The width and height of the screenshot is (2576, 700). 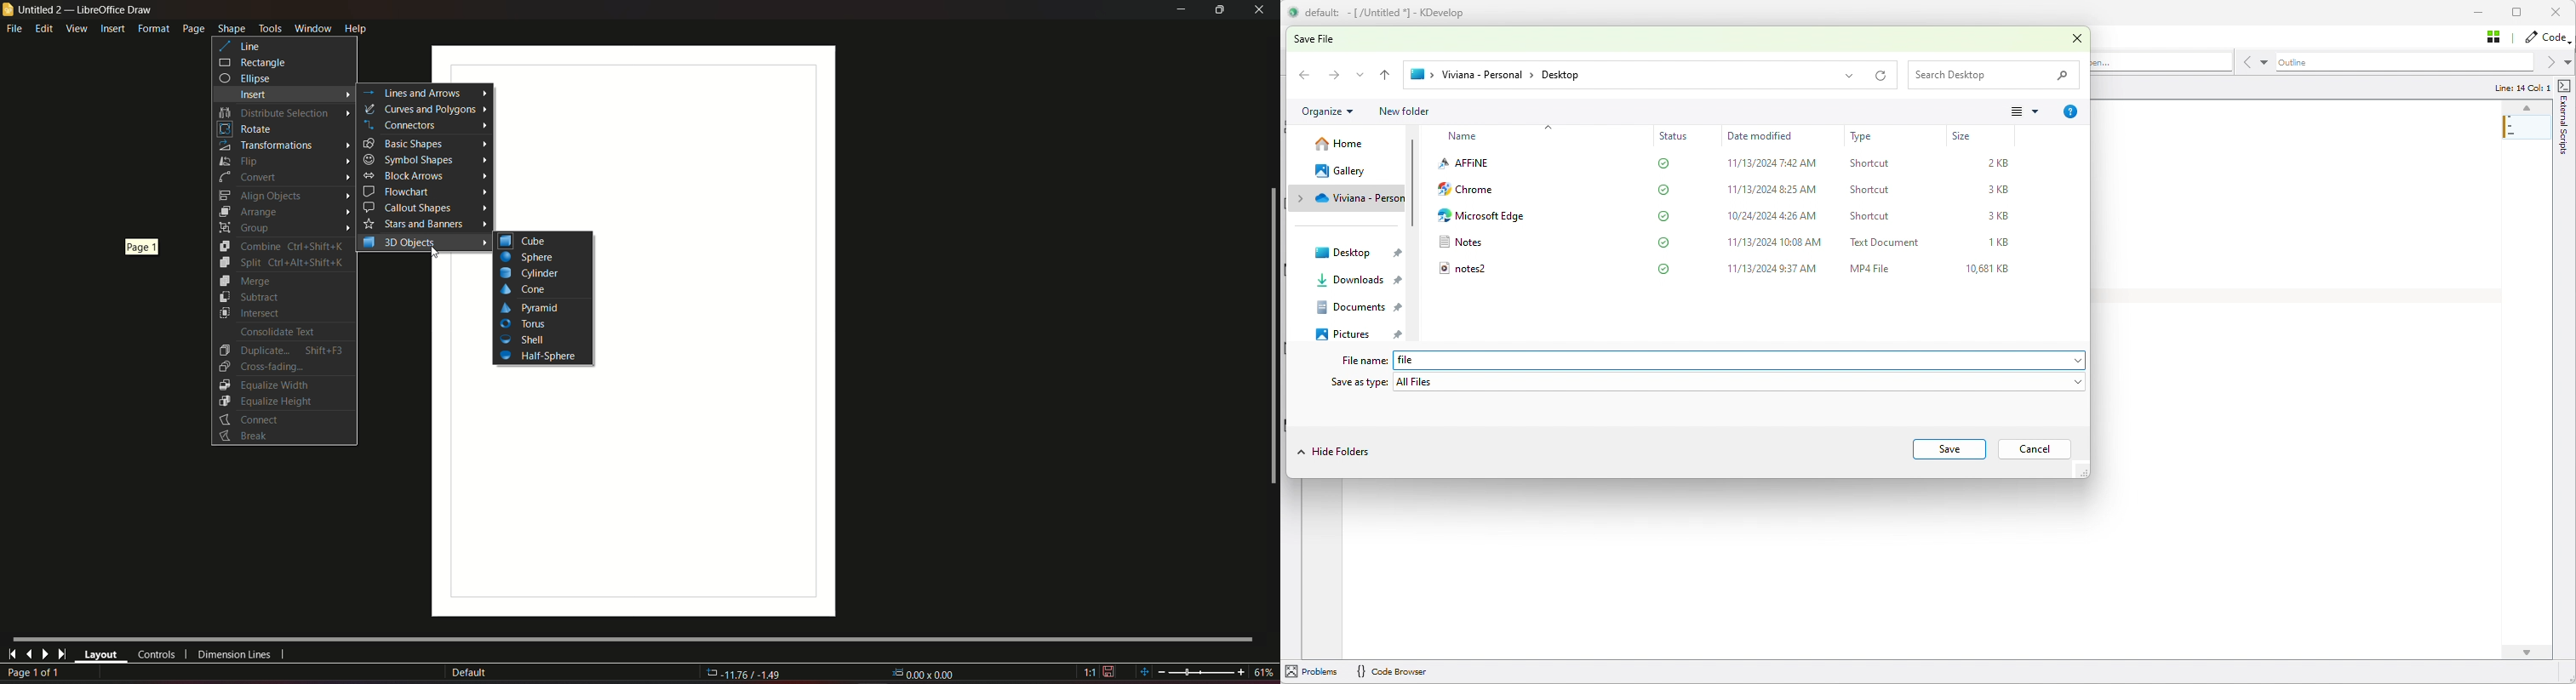 What do you see at coordinates (247, 281) in the screenshot?
I see `Merge` at bounding box center [247, 281].